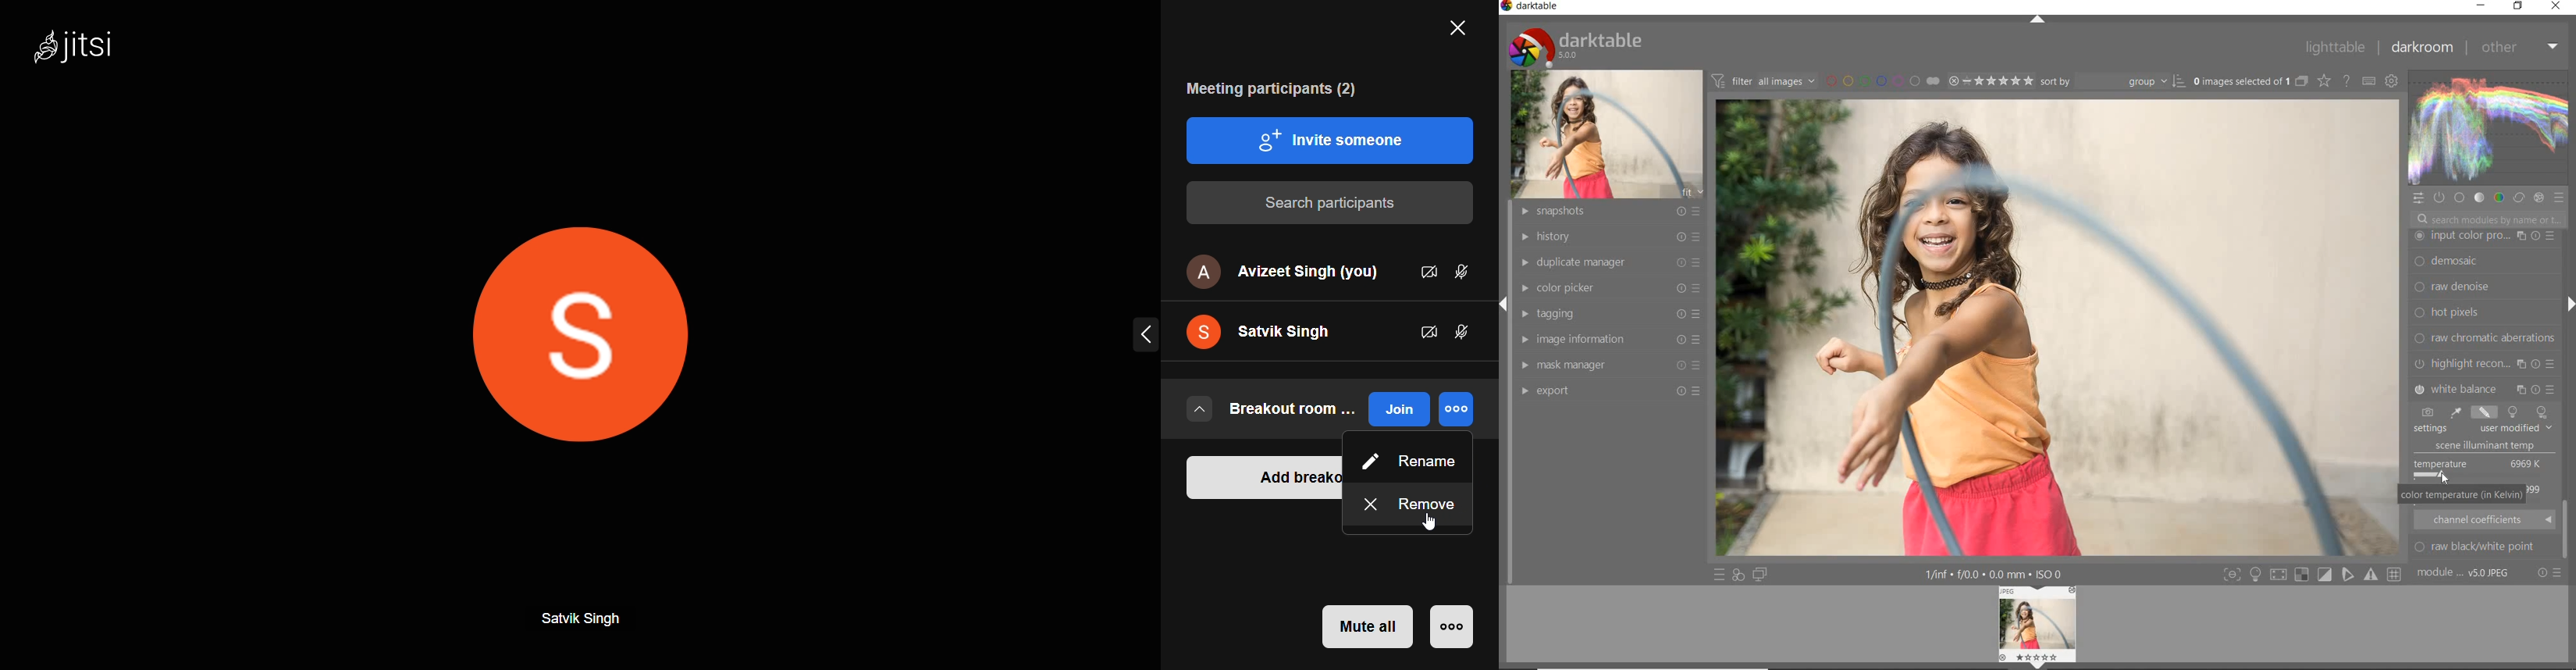 The height and width of the screenshot is (672, 2576). Describe the element at coordinates (1606, 212) in the screenshot. I see `snapshots` at that location.